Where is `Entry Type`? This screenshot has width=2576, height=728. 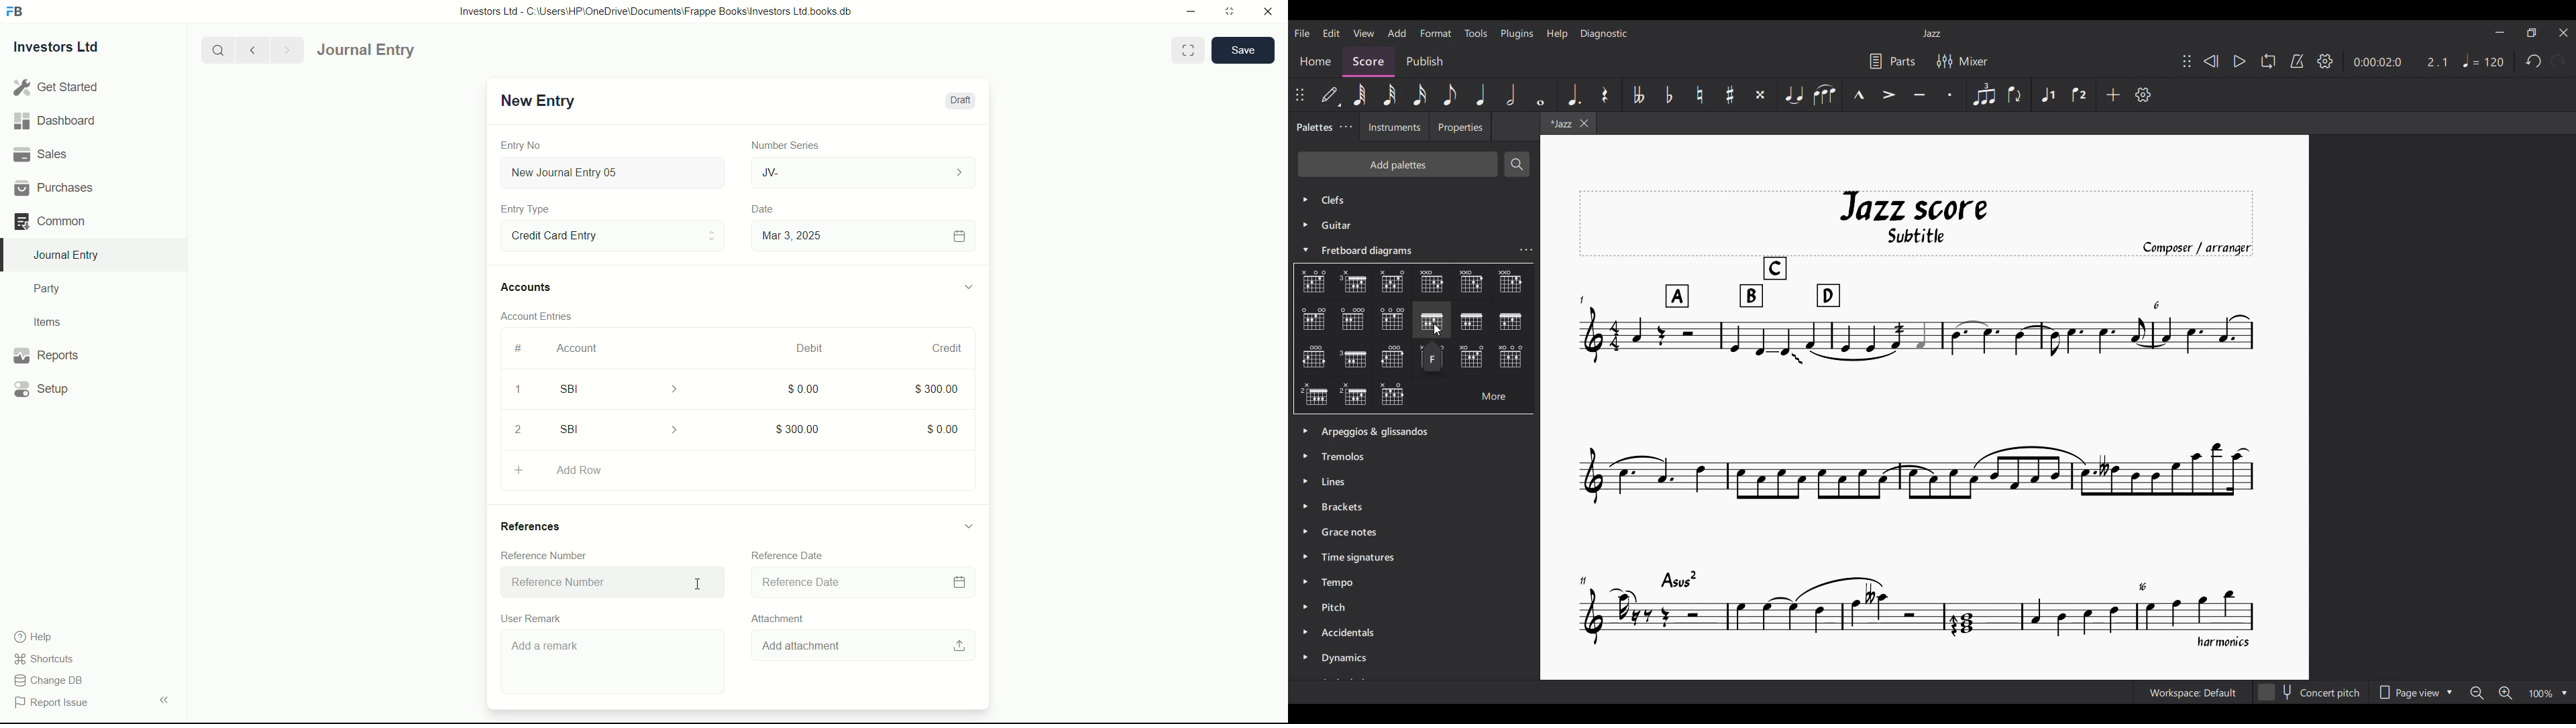 Entry Type is located at coordinates (611, 235).